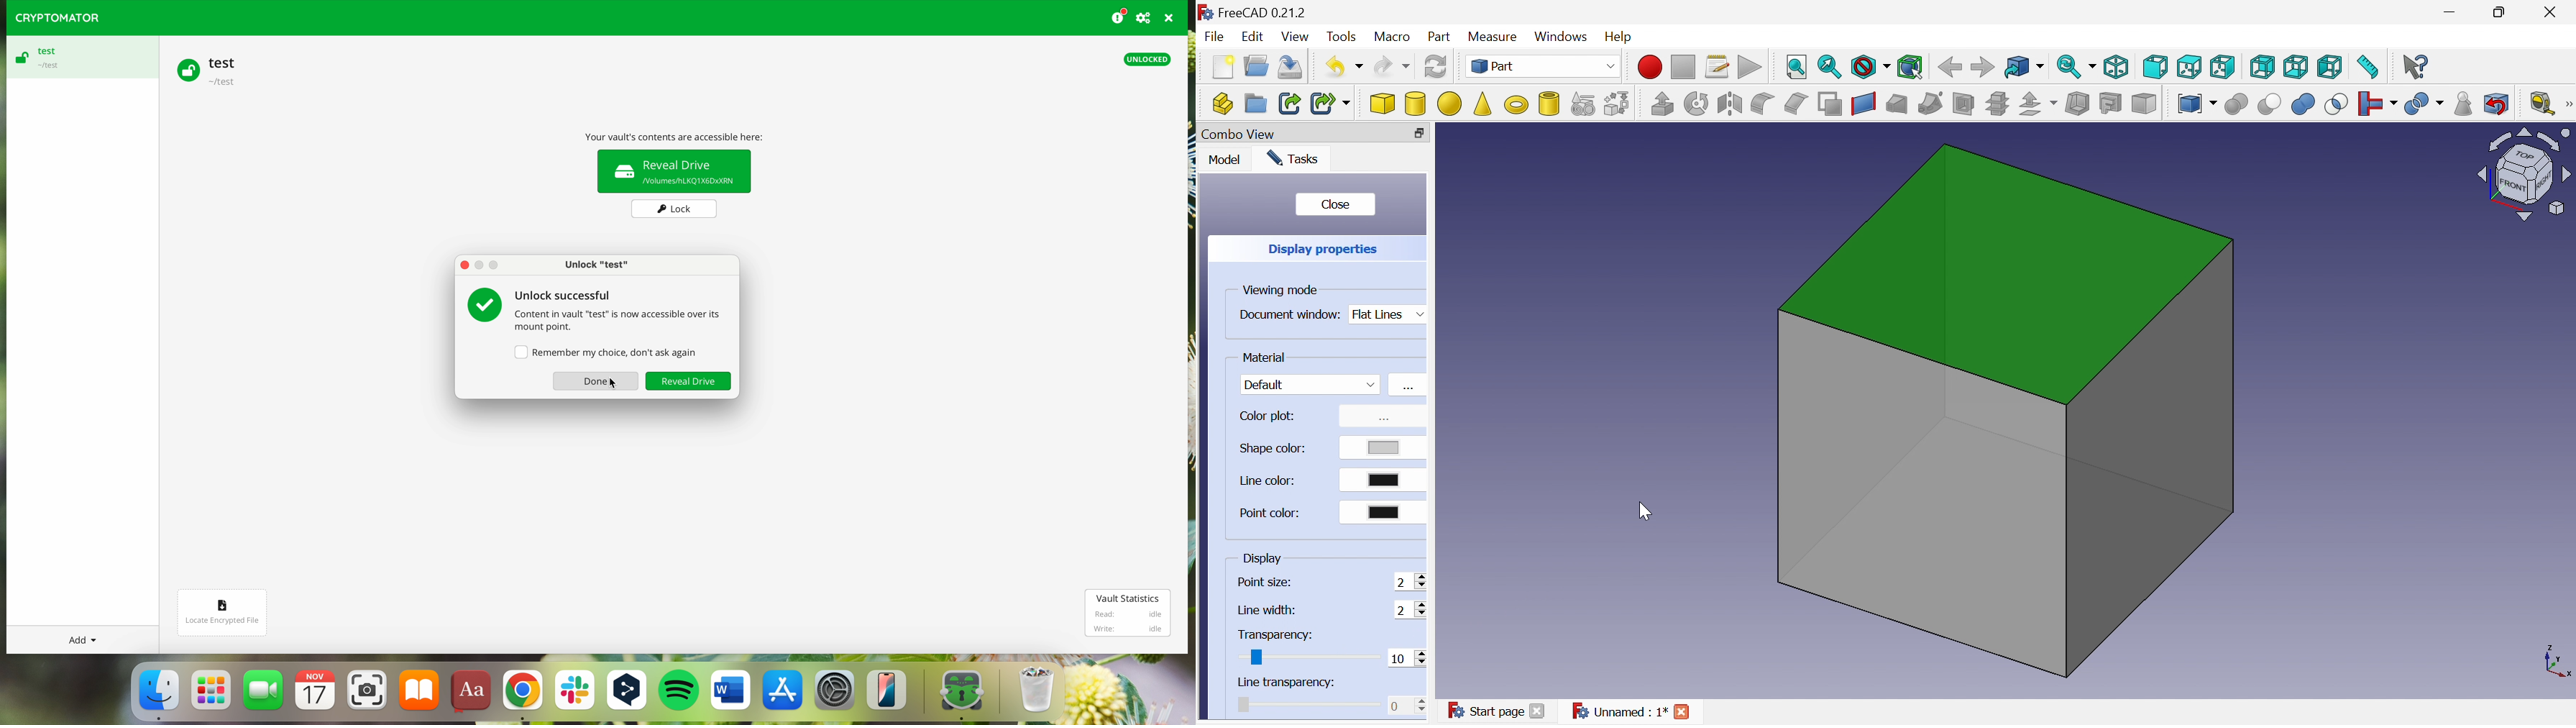 This screenshot has height=728, width=2576. What do you see at coordinates (1618, 104) in the screenshot?
I see `Shape builder` at bounding box center [1618, 104].